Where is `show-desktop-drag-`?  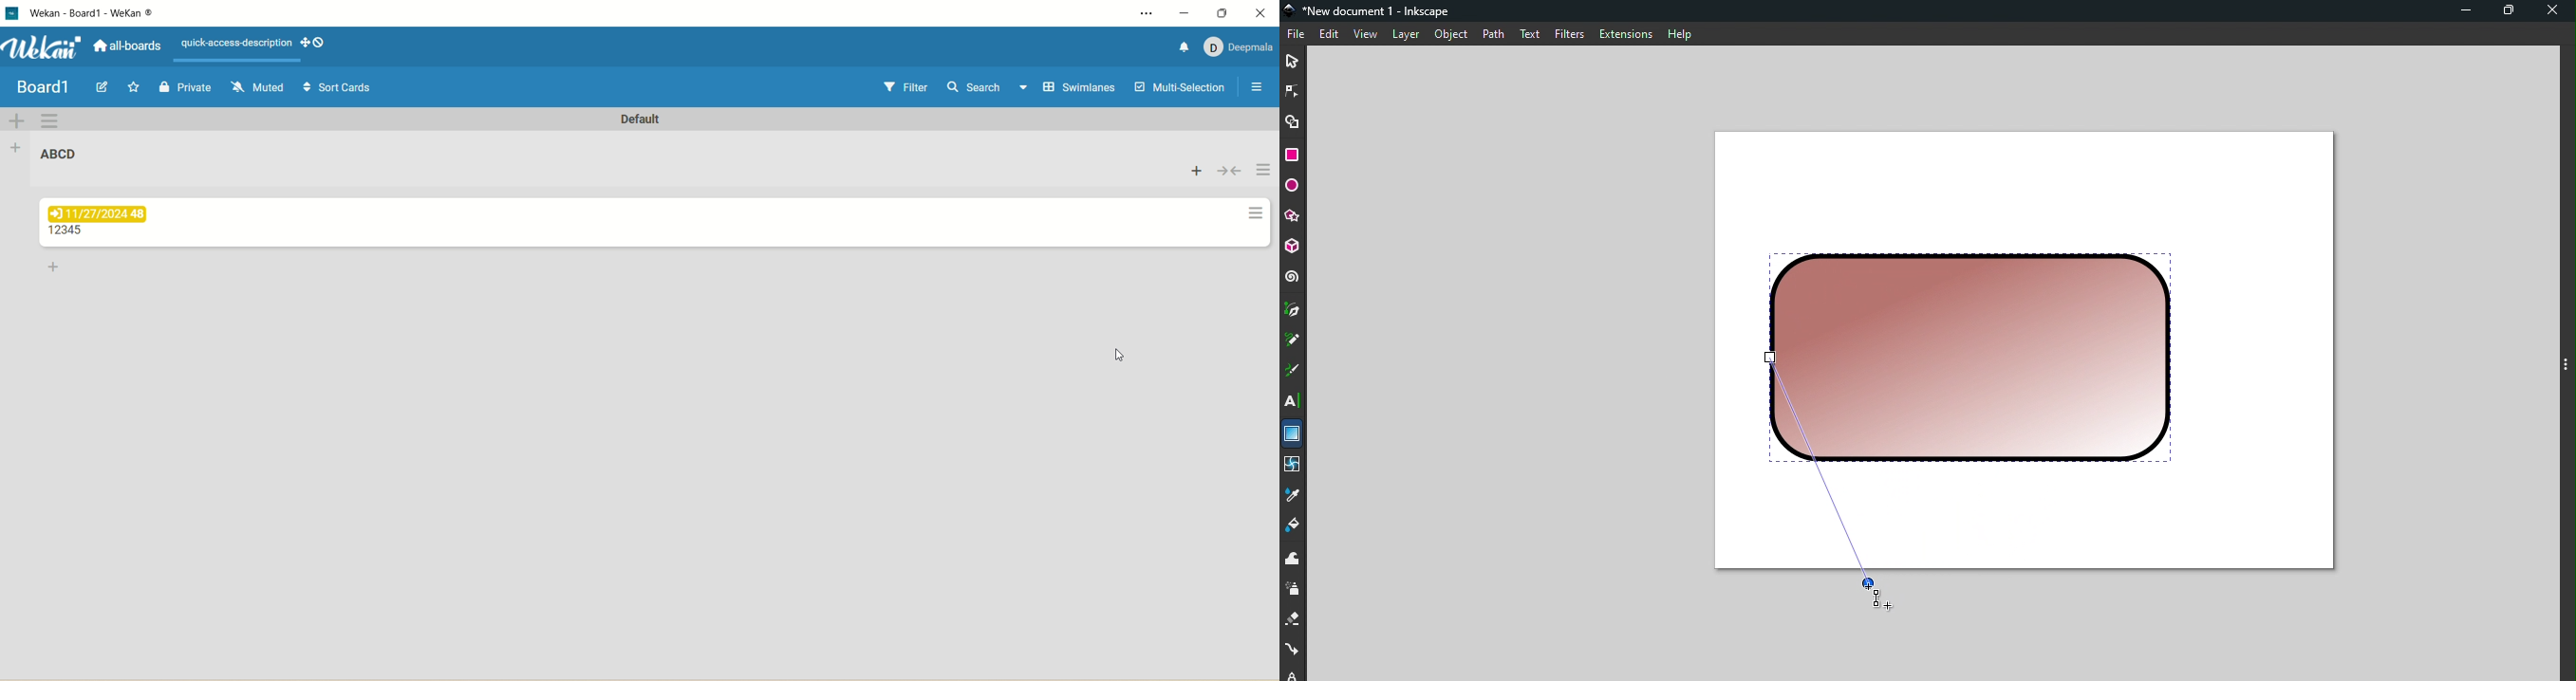
show-desktop-drag- is located at coordinates (313, 42).